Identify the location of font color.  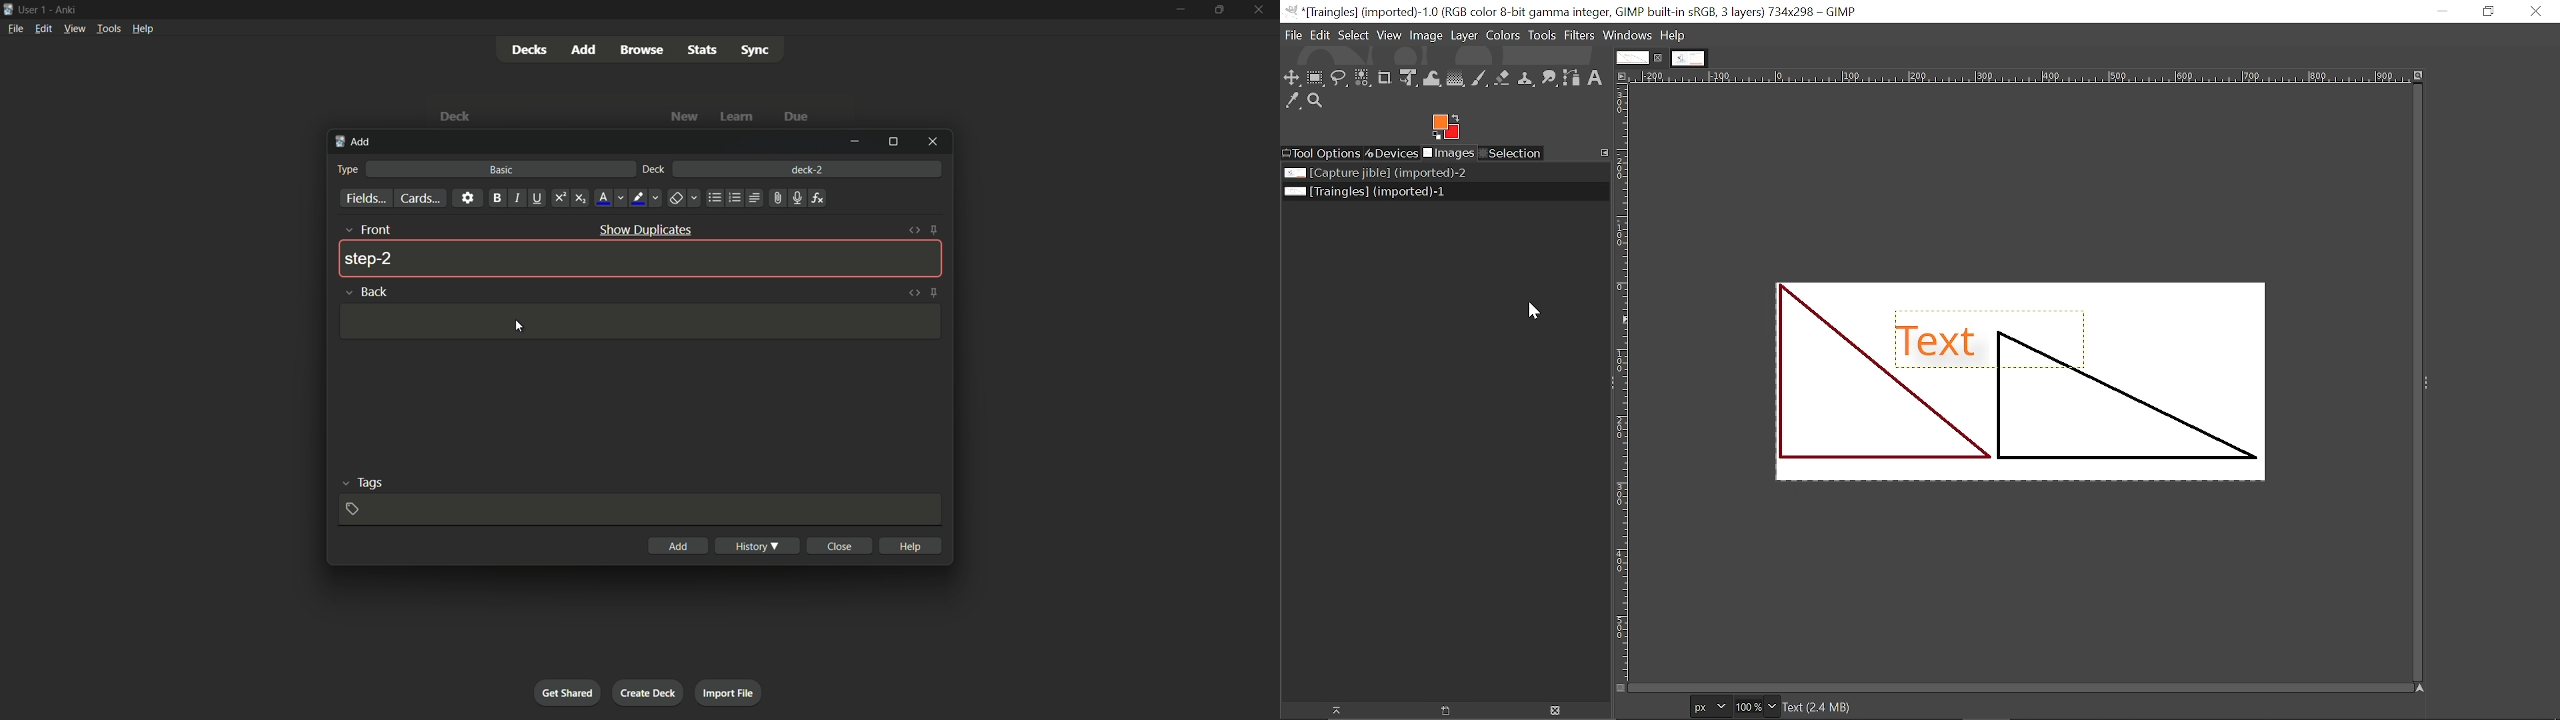
(609, 198).